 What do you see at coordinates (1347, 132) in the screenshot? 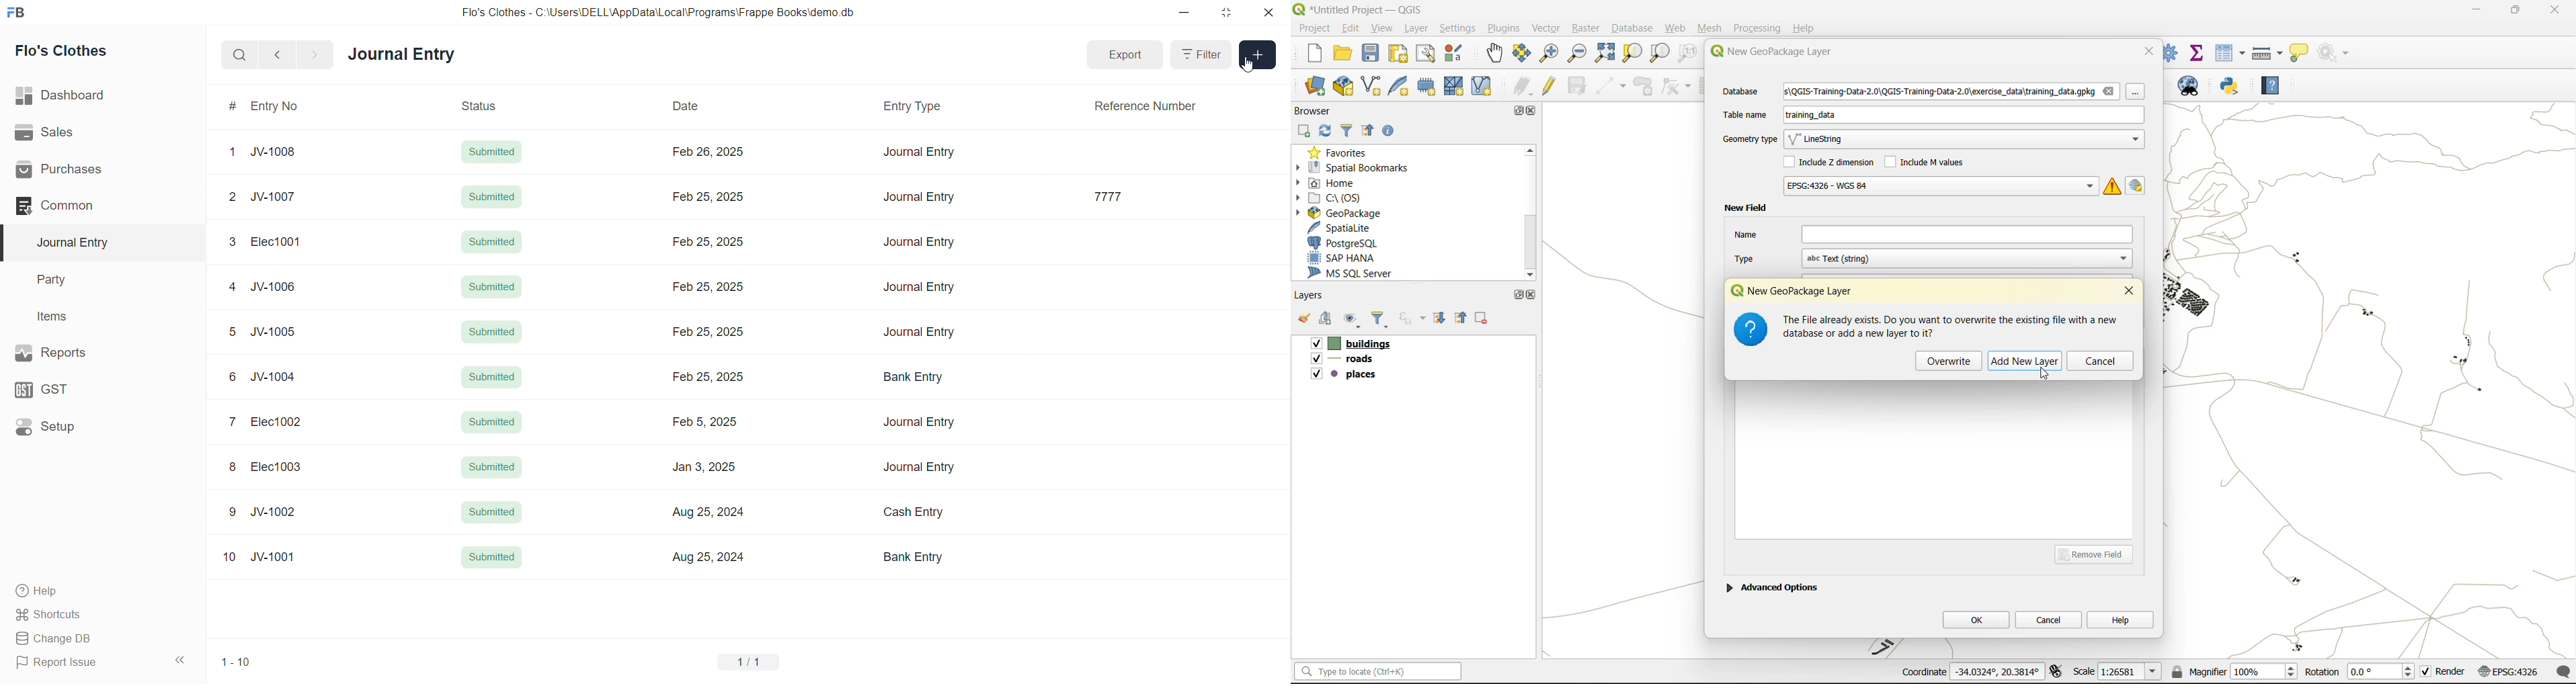
I see `filter` at bounding box center [1347, 132].